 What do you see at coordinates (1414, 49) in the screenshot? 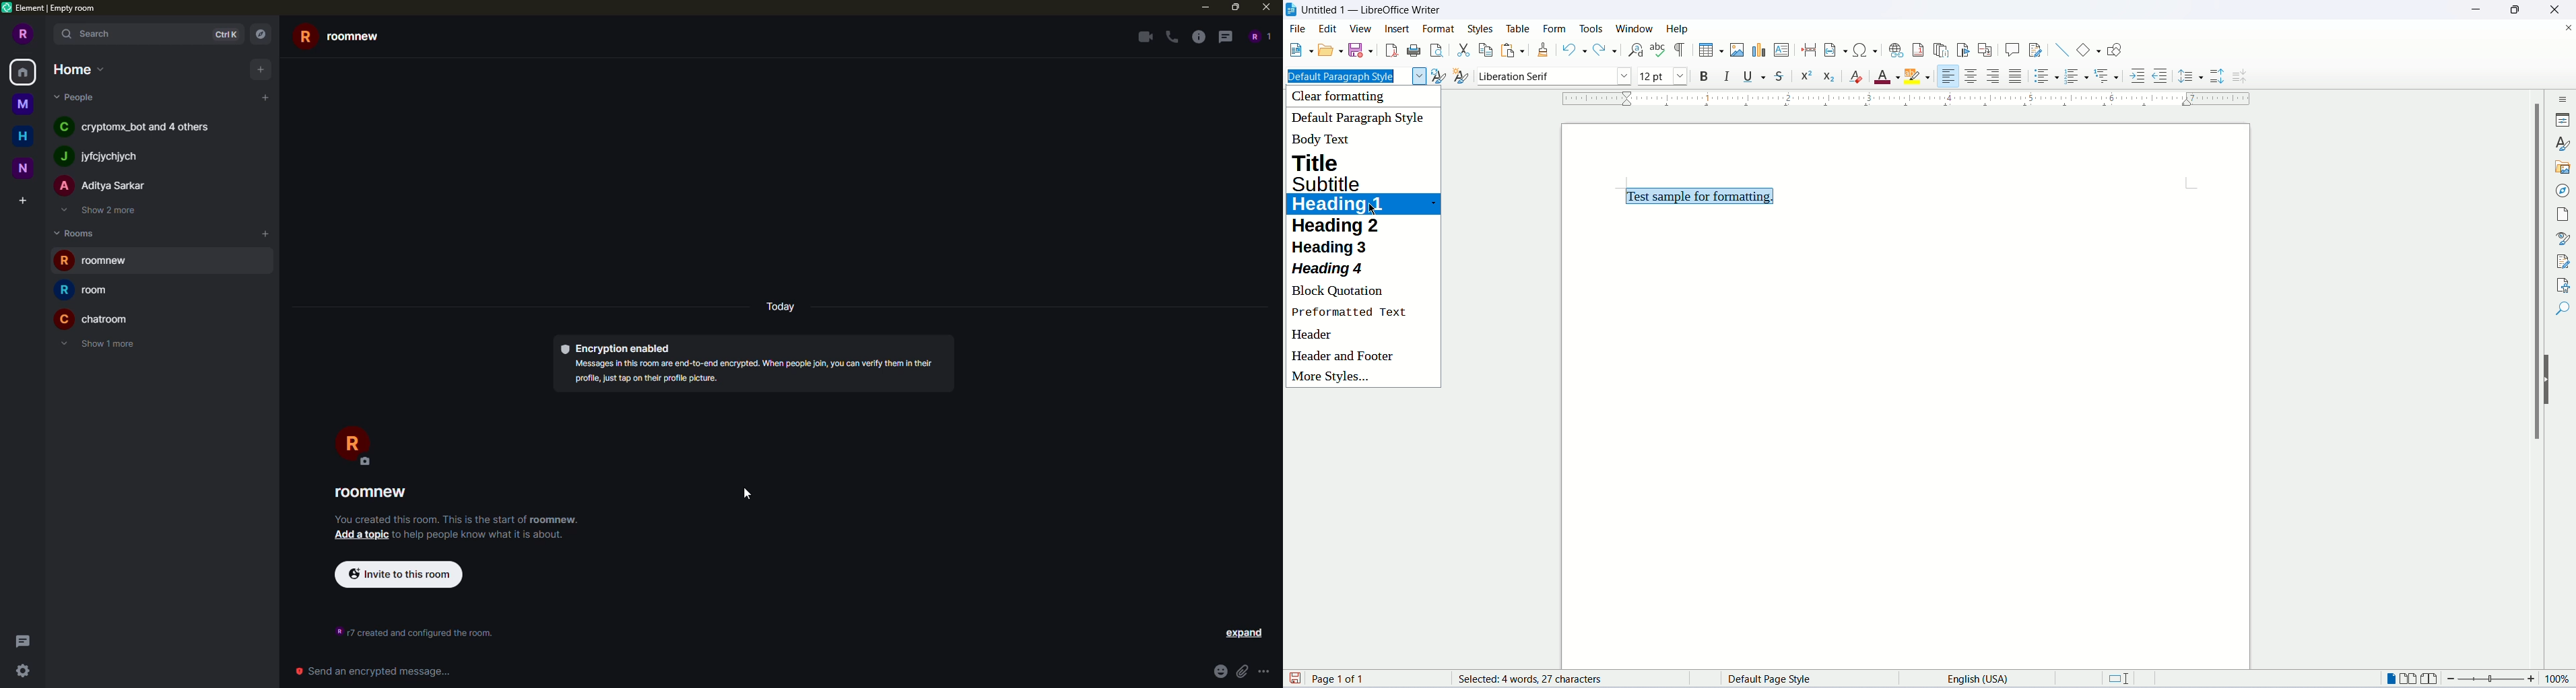
I see `print` at bounding box center [1414, 49].